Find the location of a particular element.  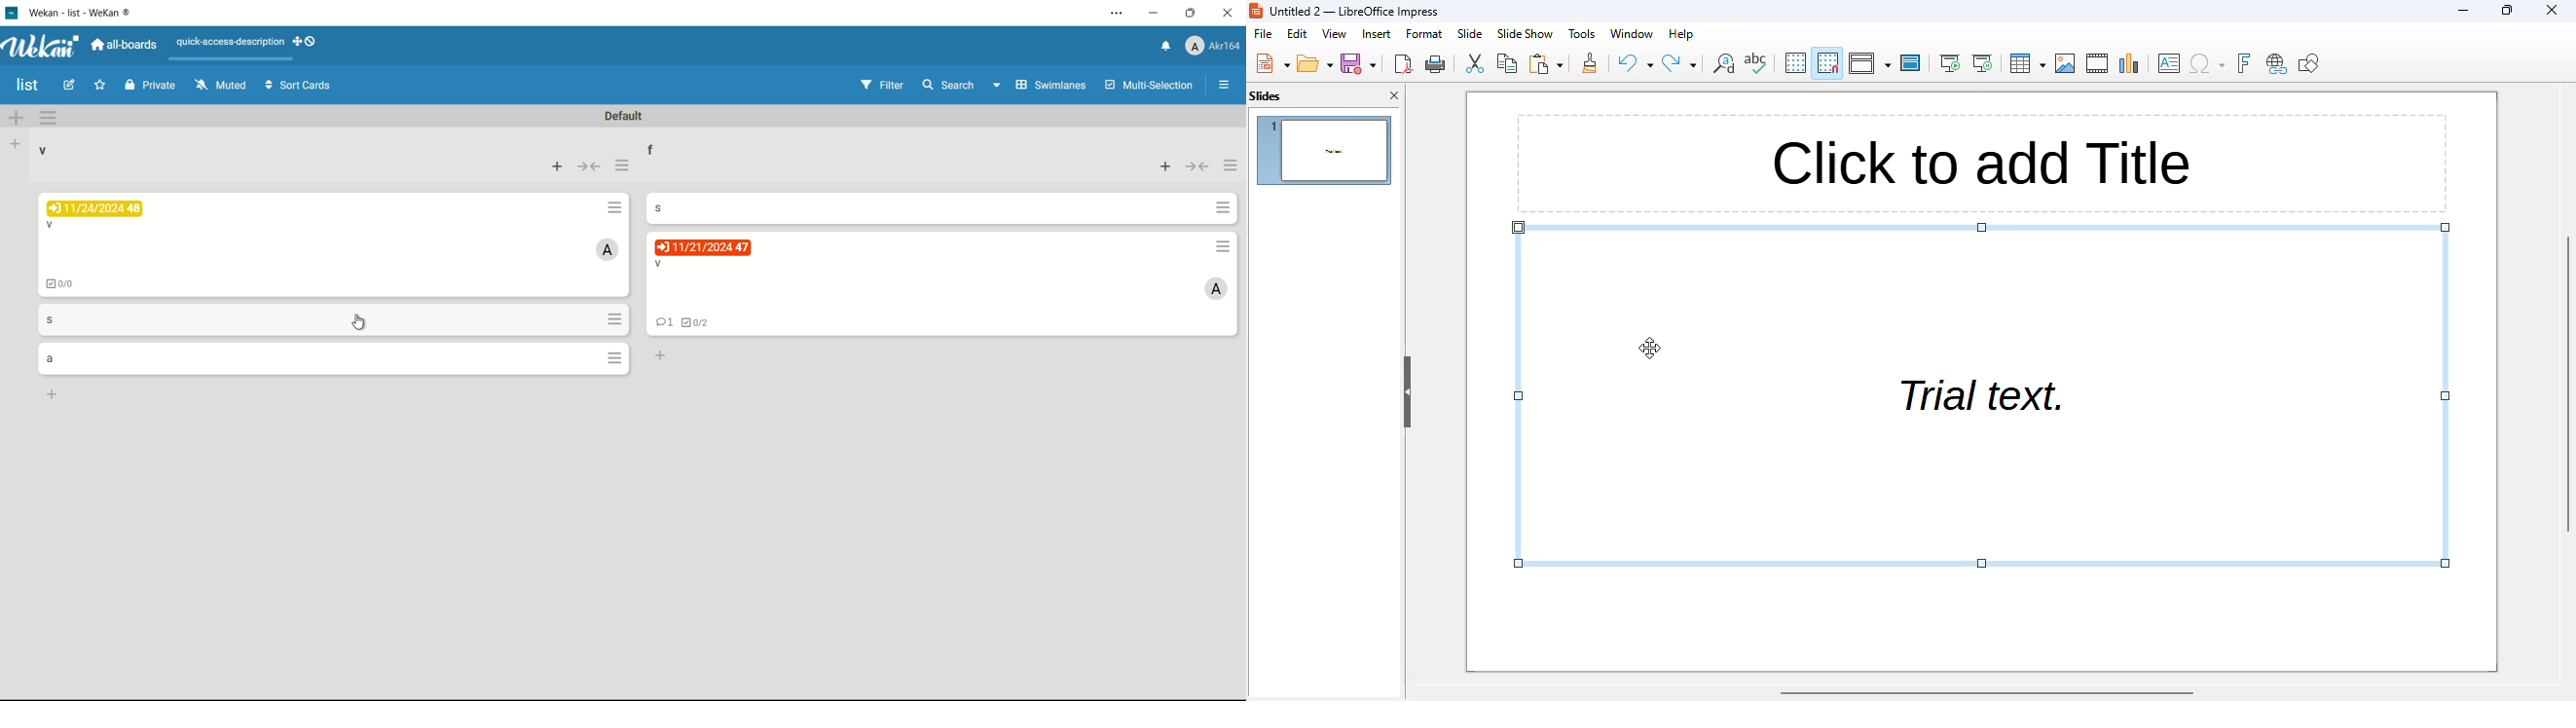

add card is located at coordinates (660, 356).